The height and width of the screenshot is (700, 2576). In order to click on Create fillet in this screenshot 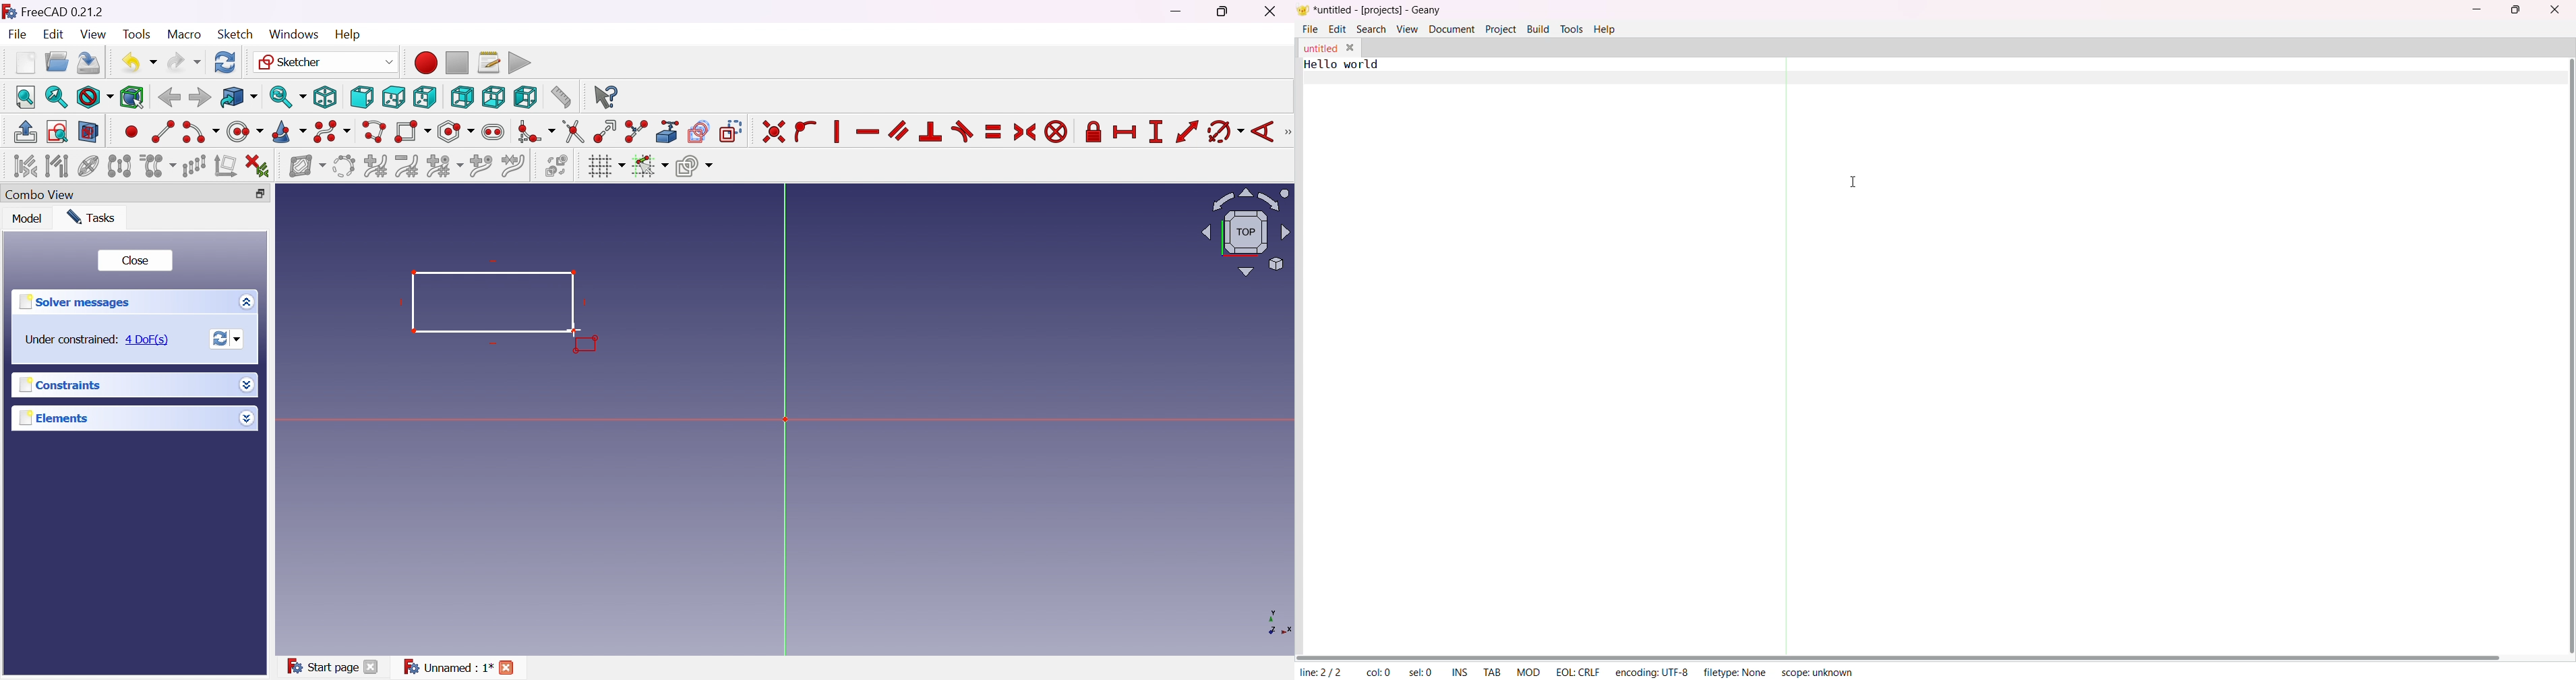, I will do `click(536, 133)`.